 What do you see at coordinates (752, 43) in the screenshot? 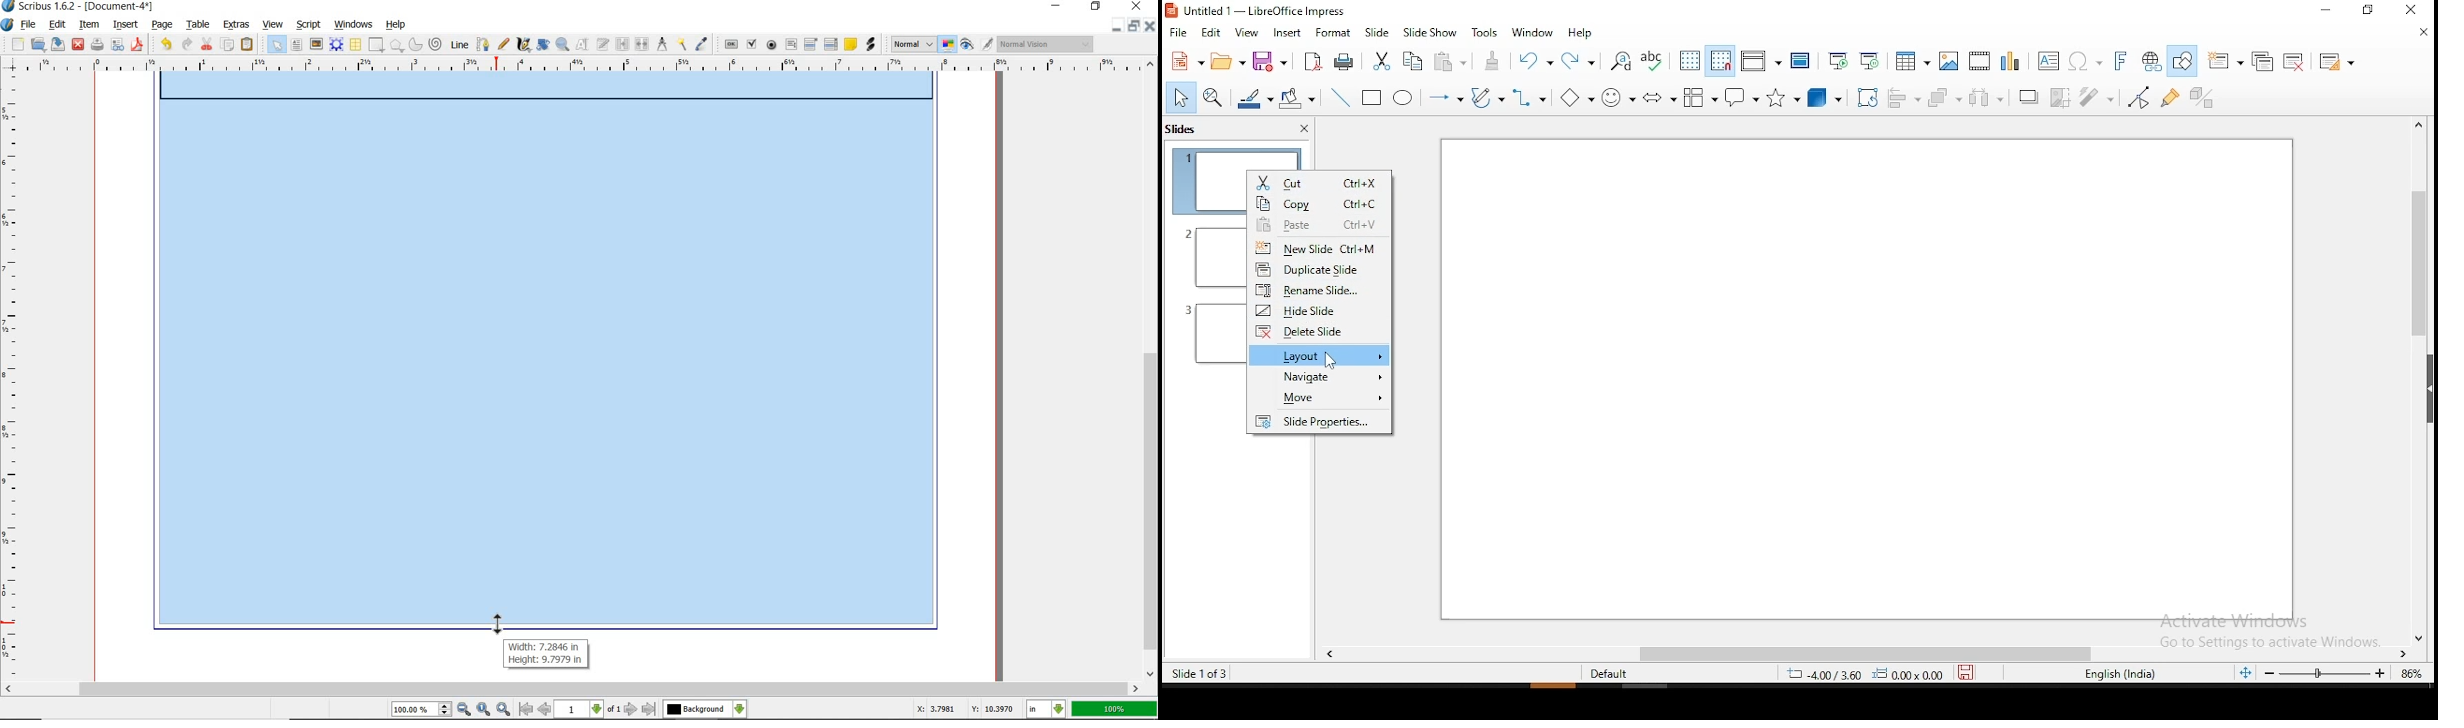
I see `pdf check box` at bounding box center [752, 43].